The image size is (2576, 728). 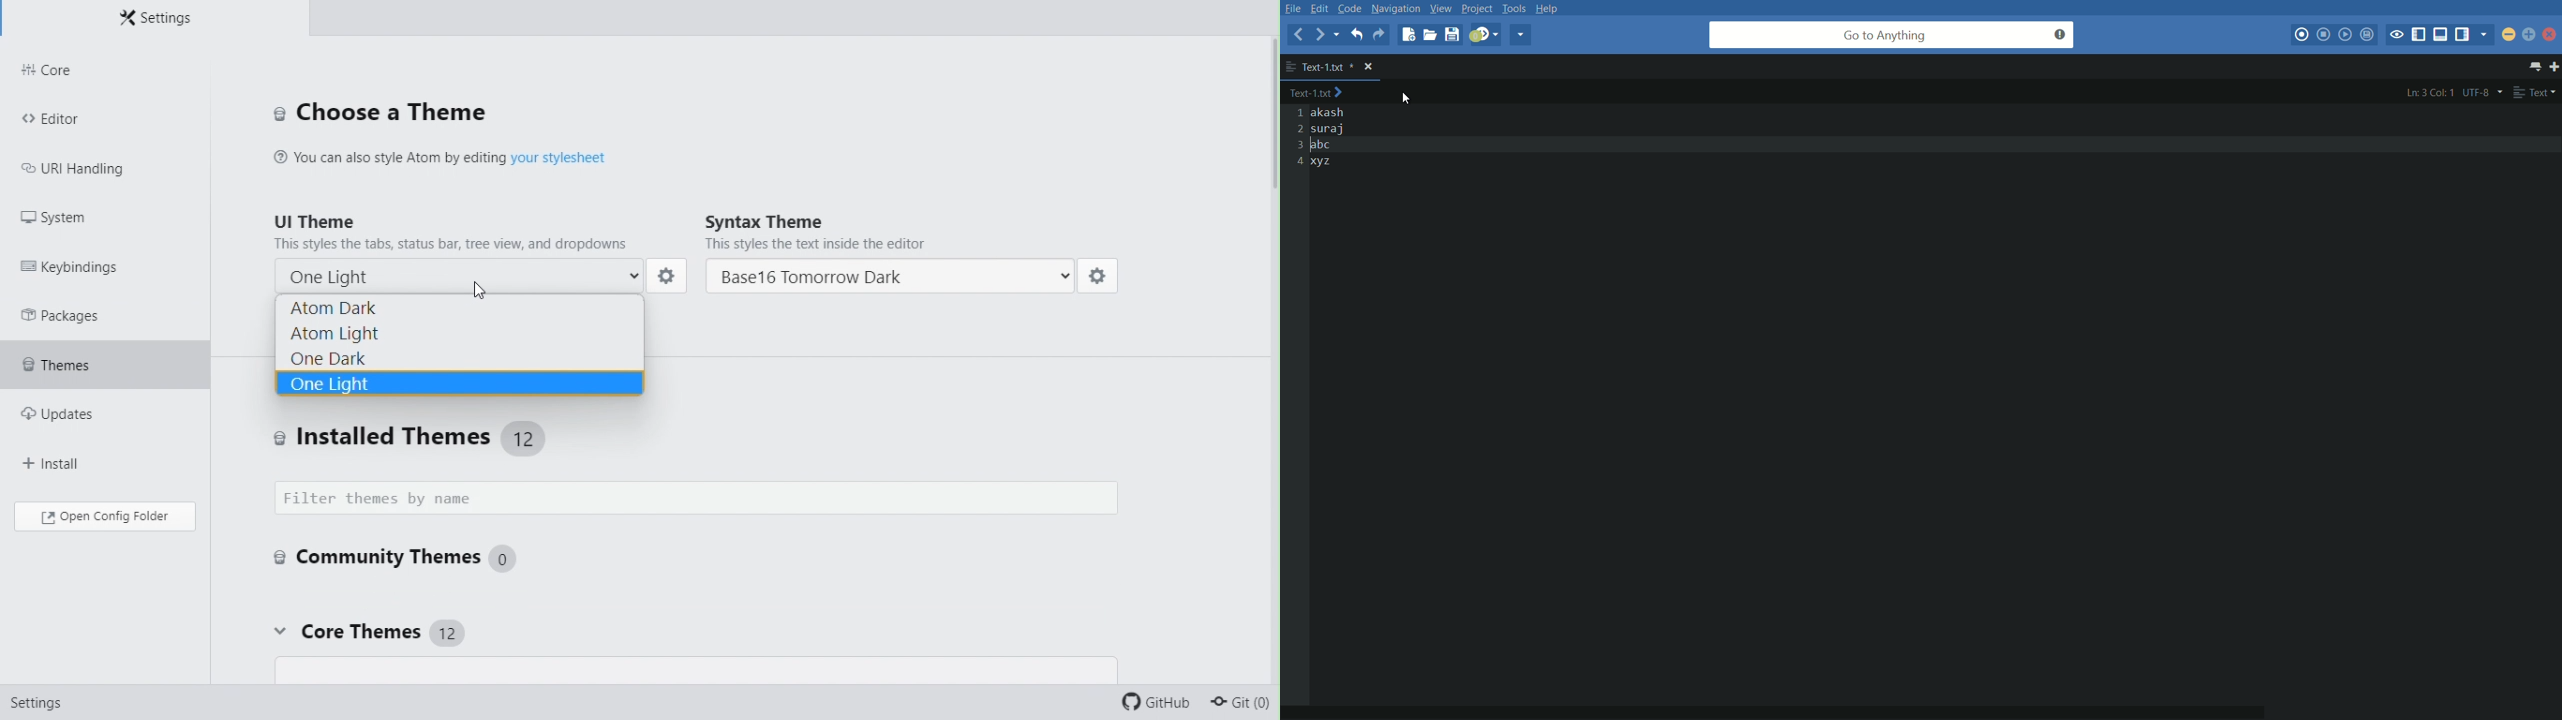 What do you see at coordinates (2551, 37) in the screenshot?
I see `close` at bounding box center [2551, 37].